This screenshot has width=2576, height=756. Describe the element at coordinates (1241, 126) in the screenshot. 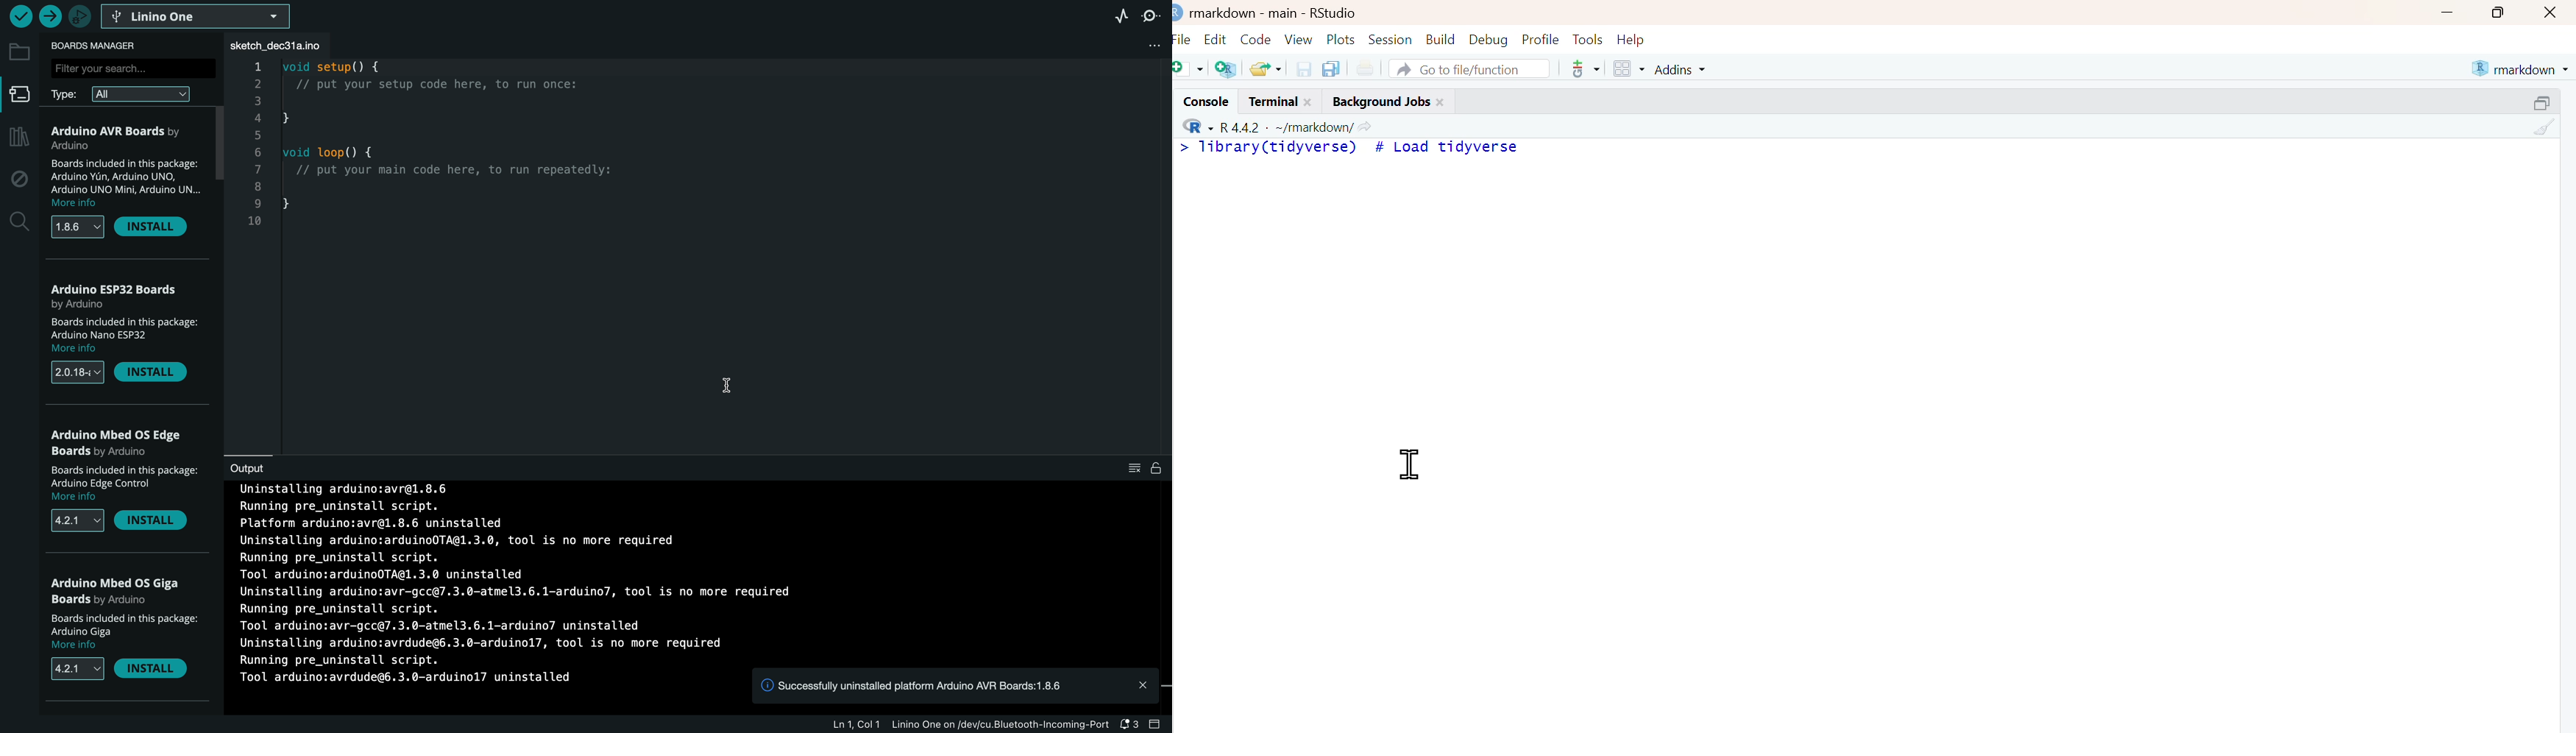

I see `R 4.4.2` at that location.